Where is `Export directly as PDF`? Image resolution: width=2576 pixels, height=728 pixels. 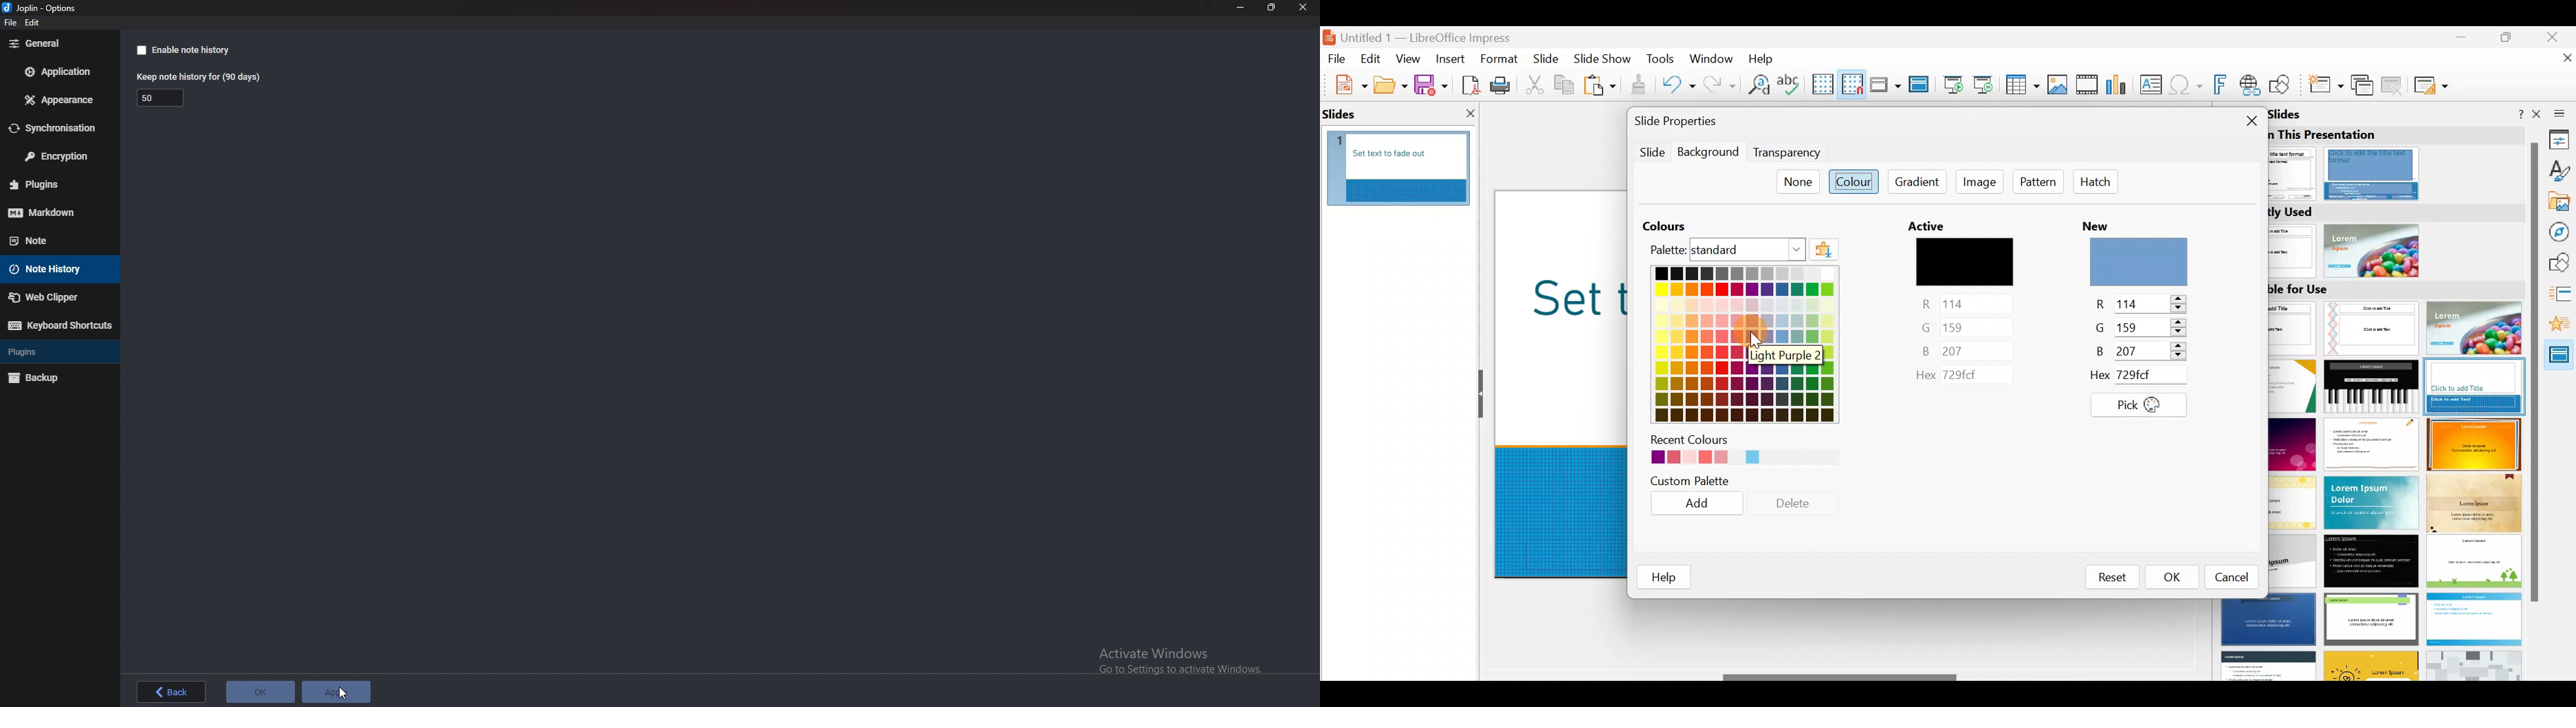 Export directly as PDF is located at coordinates (1468, 84).